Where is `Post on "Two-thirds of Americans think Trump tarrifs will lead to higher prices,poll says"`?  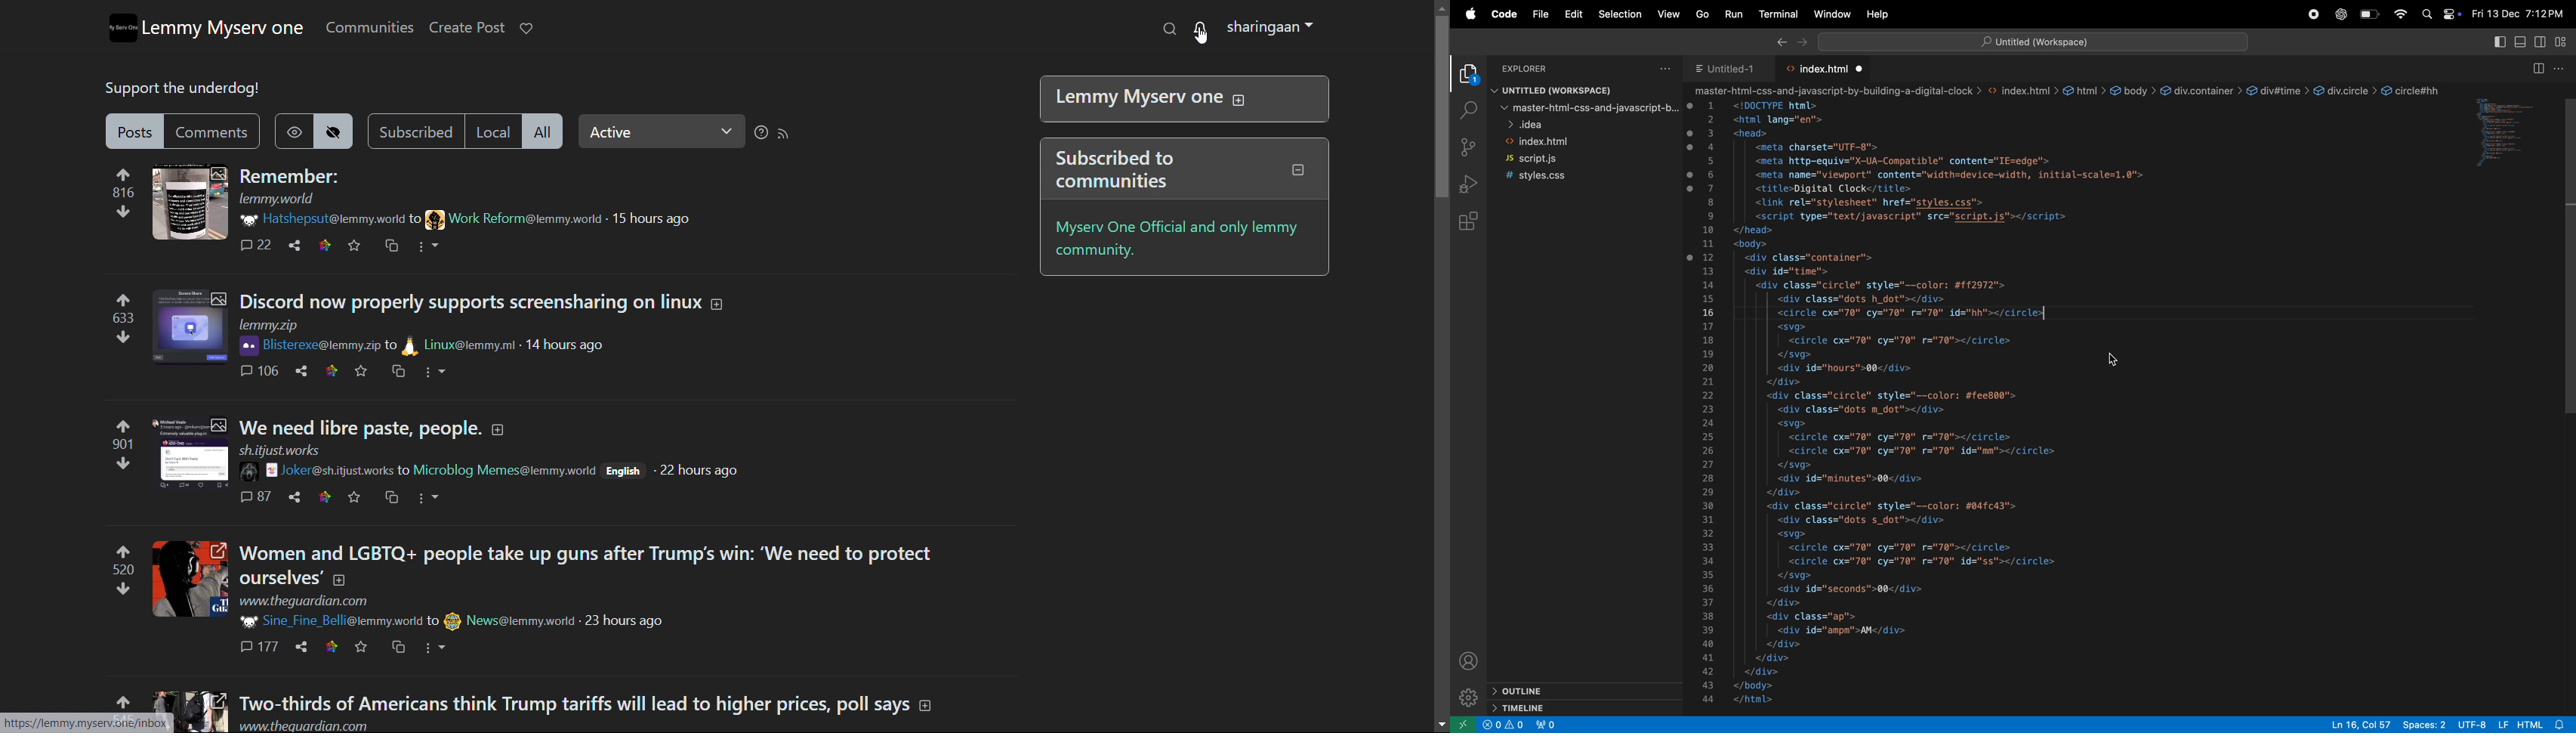
Post on "Two-thirds of Americans think Trump tarrifs will lead to higher prices,poll says" is located at coordinates (597, 701).